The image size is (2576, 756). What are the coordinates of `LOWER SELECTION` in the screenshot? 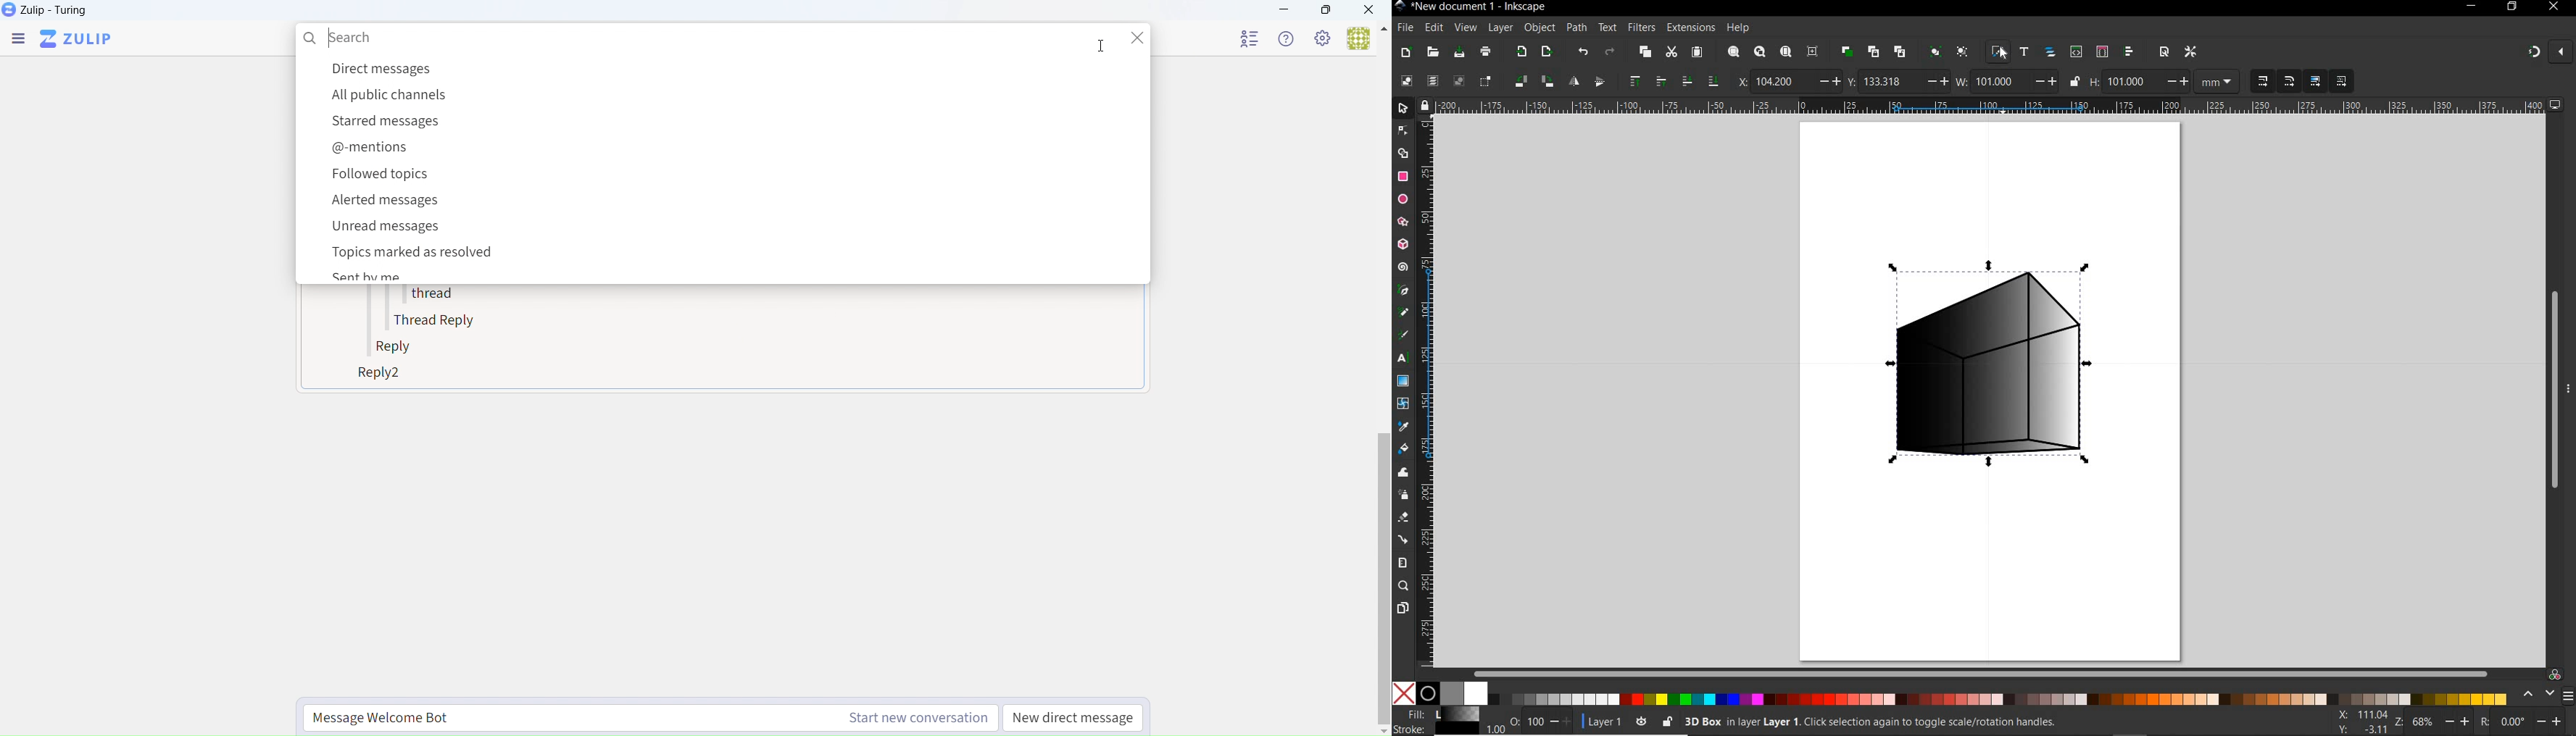 It's located at (1713, 80).